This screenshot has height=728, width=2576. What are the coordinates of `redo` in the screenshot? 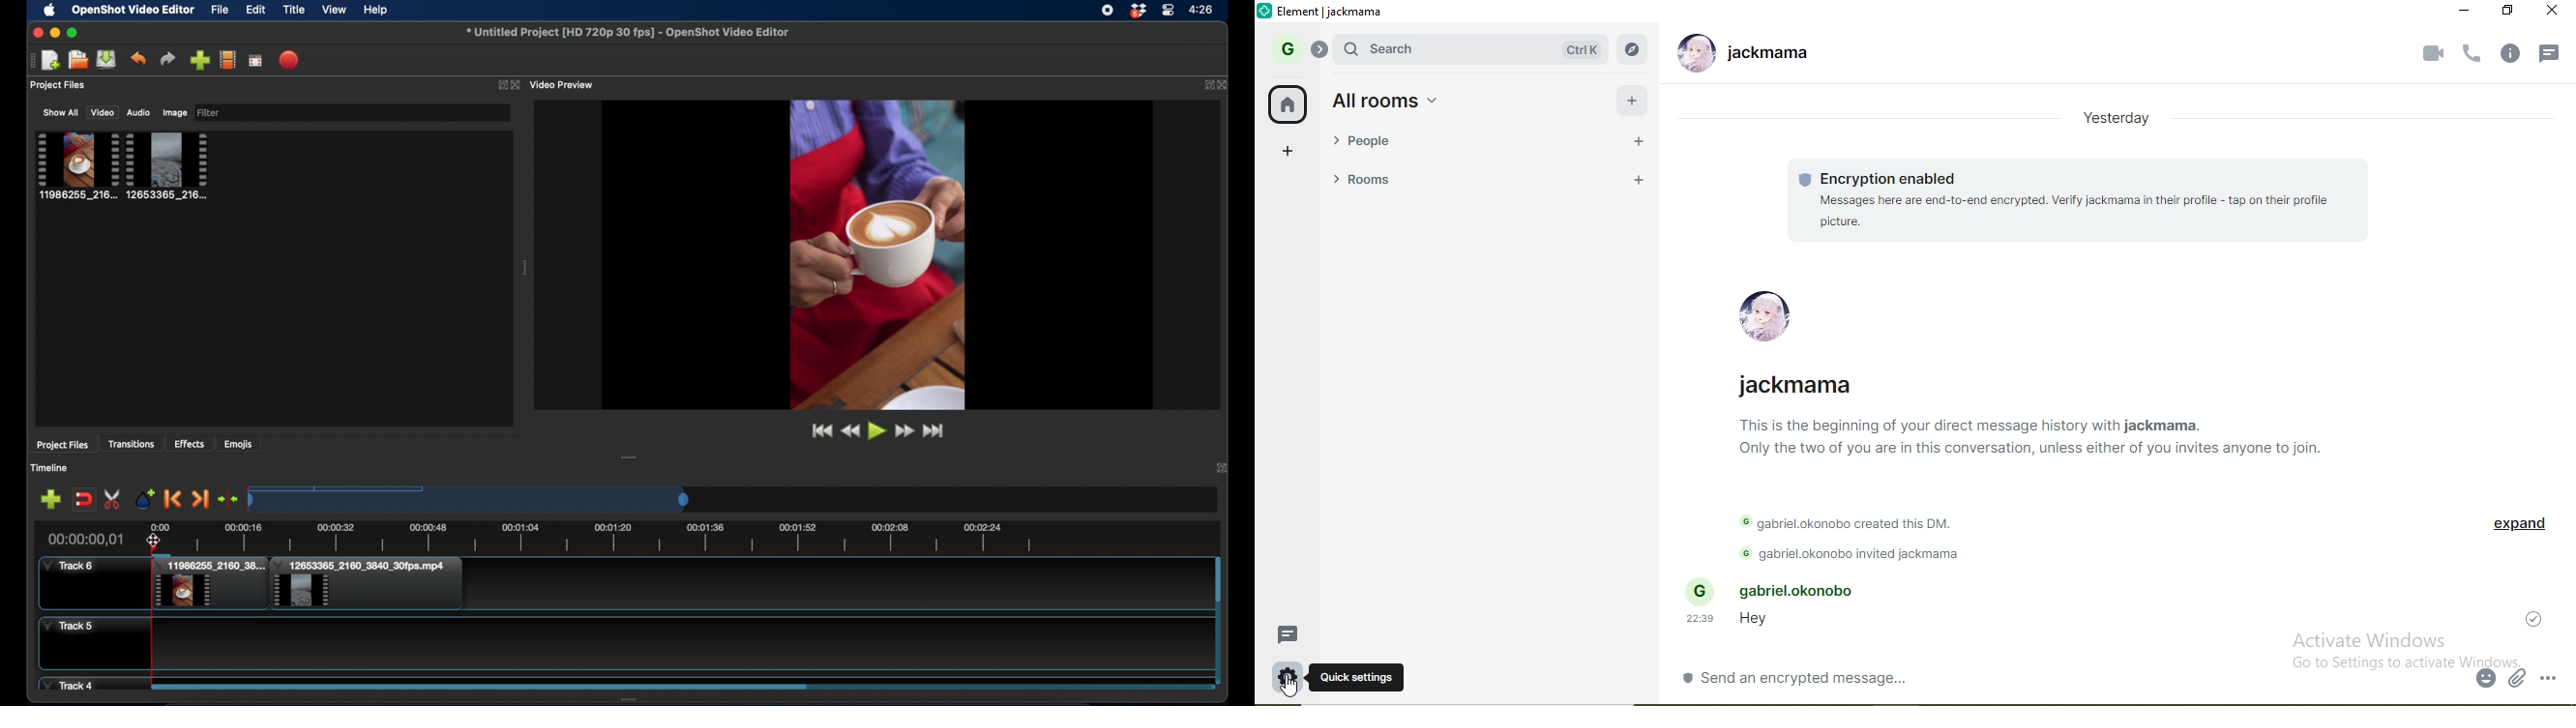 It's located at (168, 59).